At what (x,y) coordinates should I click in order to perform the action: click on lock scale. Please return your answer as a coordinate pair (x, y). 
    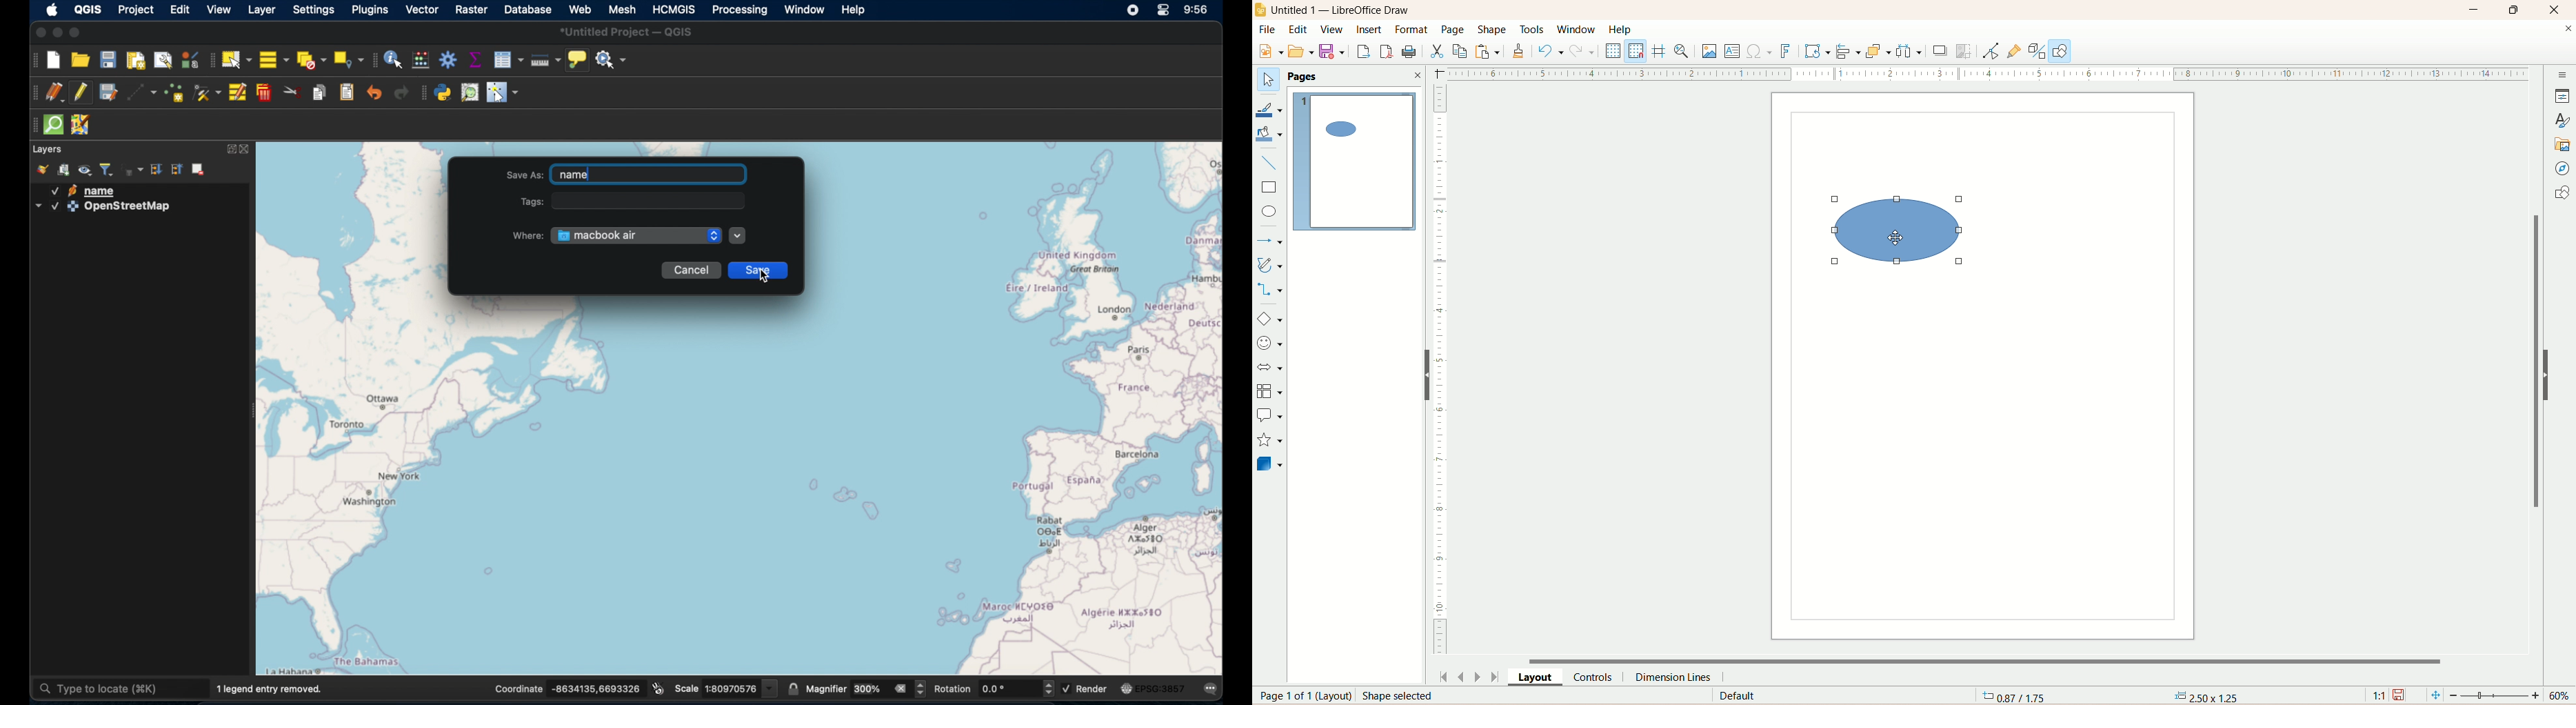
    Looking at the image, I should click on (795, 690).